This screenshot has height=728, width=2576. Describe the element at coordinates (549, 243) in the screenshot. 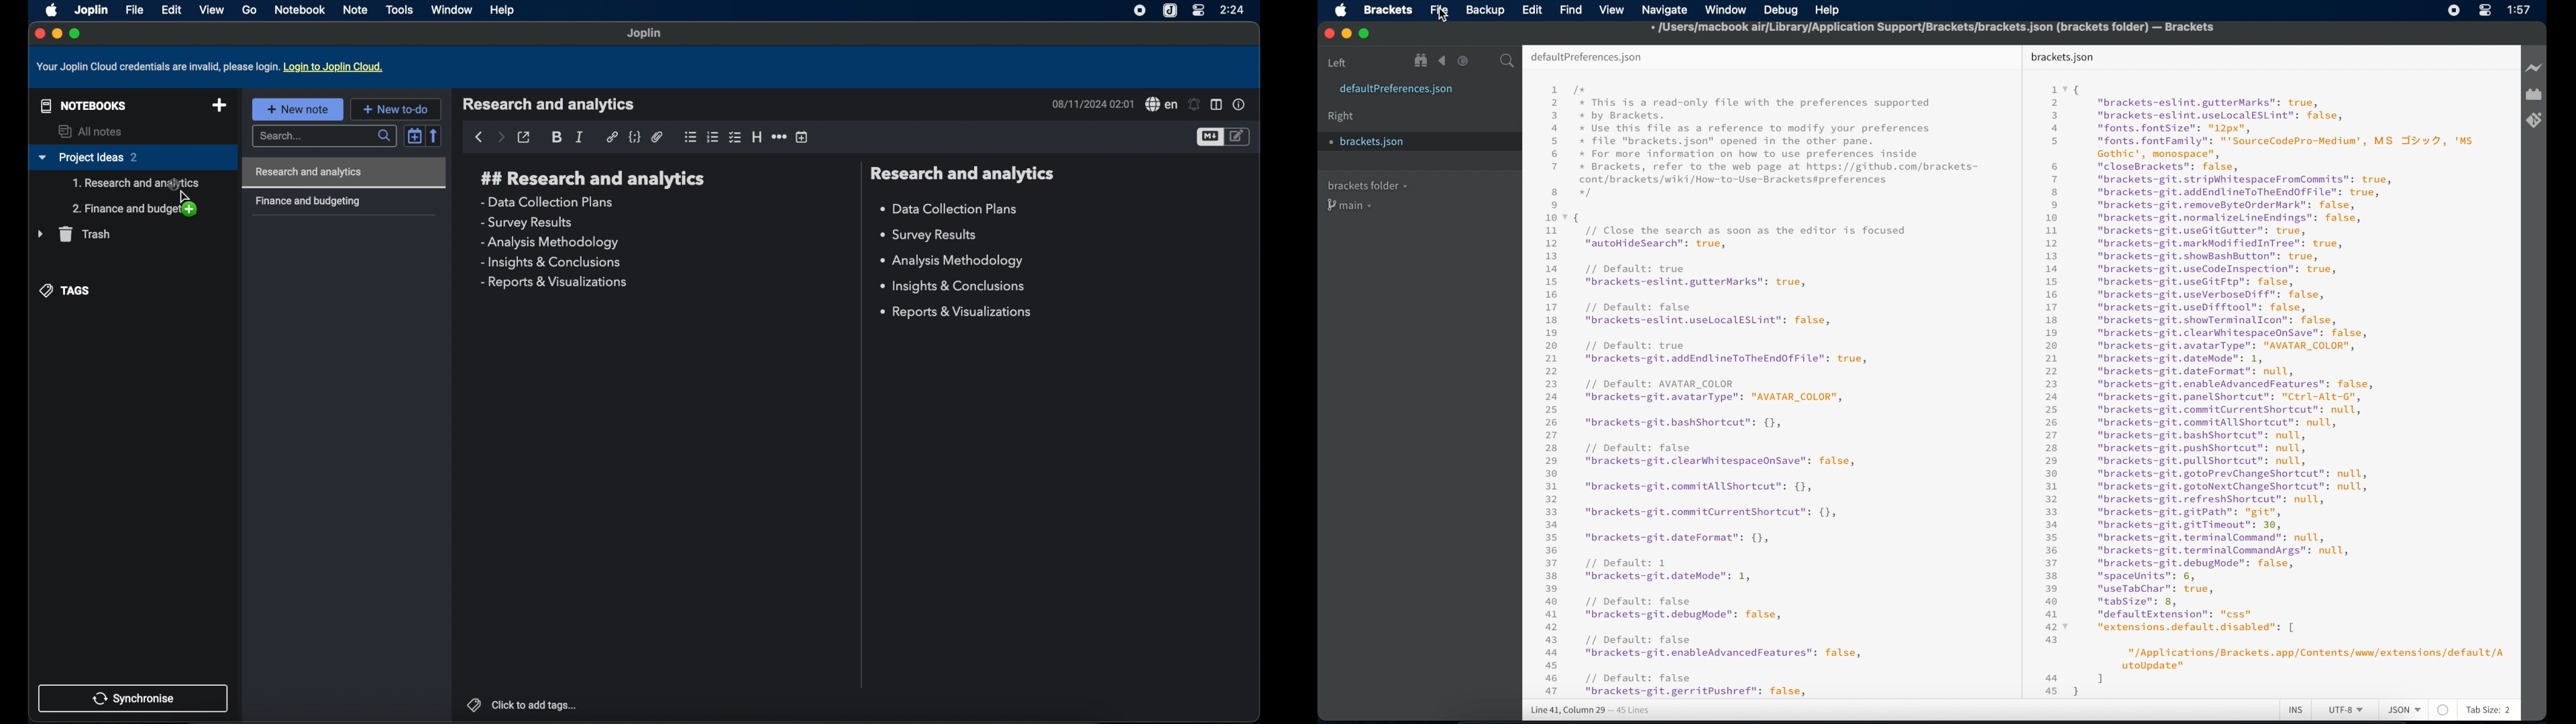

I see `analysis methodology` at that location.